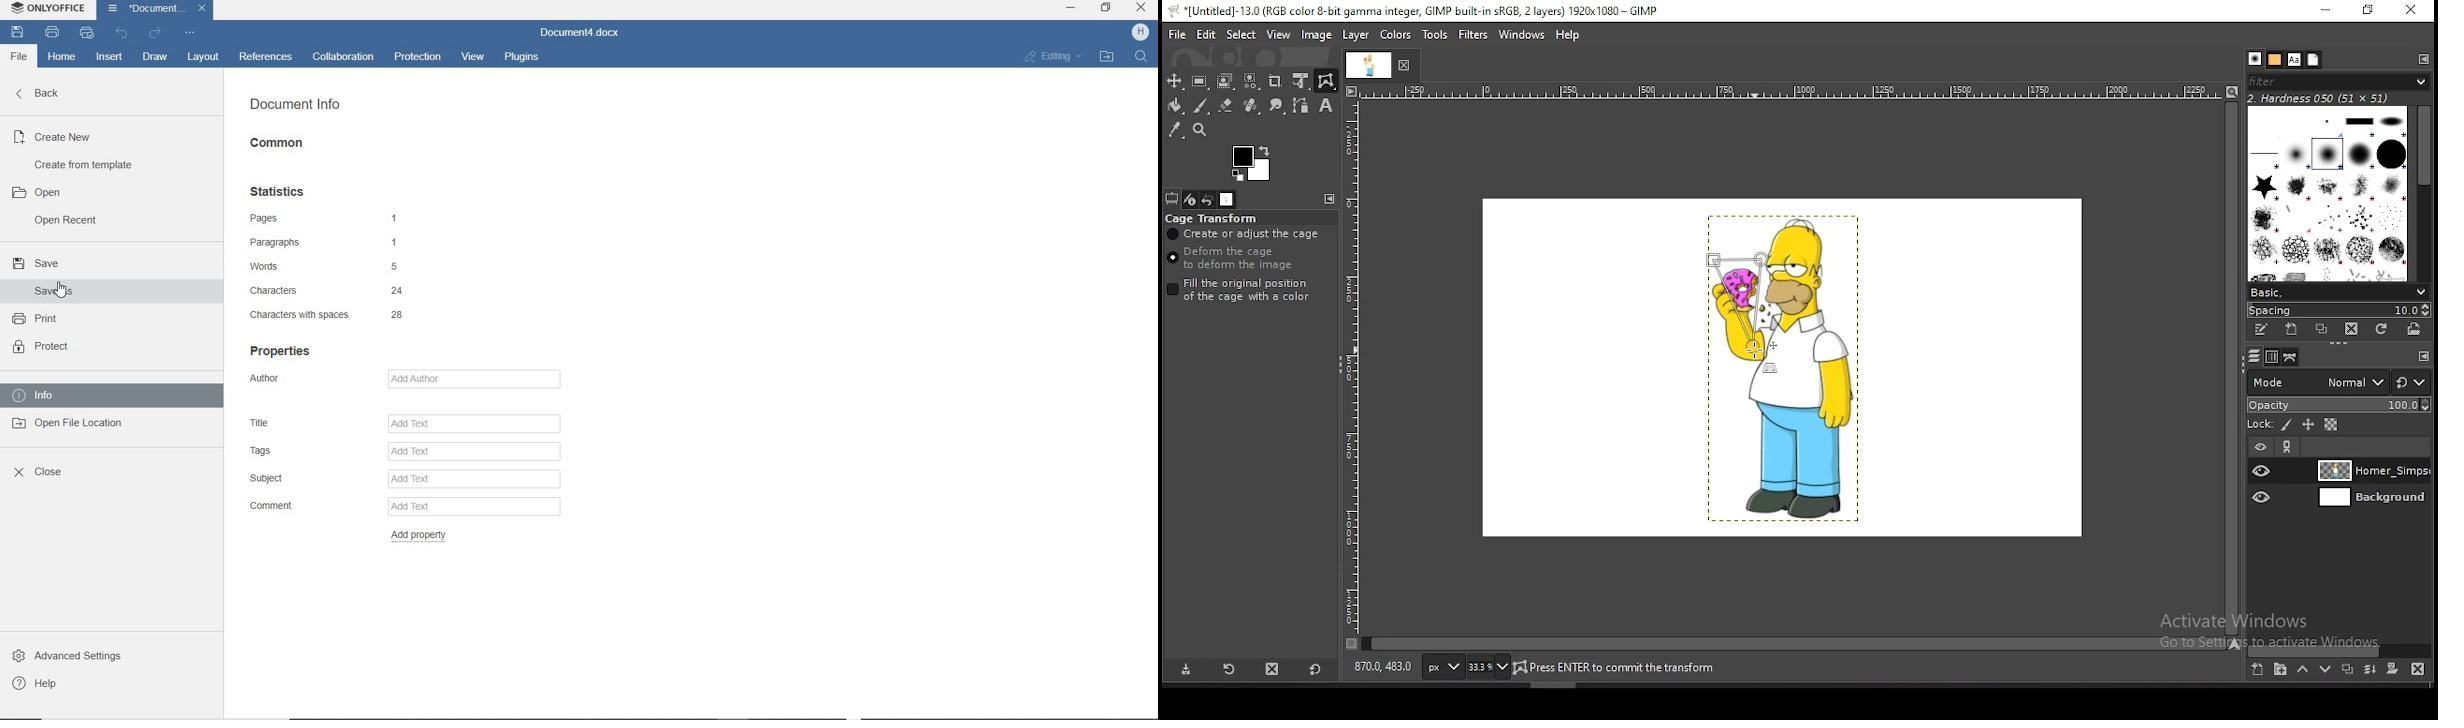 The height and width of the screenshot is (728, 2464). I want to click on create from template, so click(88, 163).